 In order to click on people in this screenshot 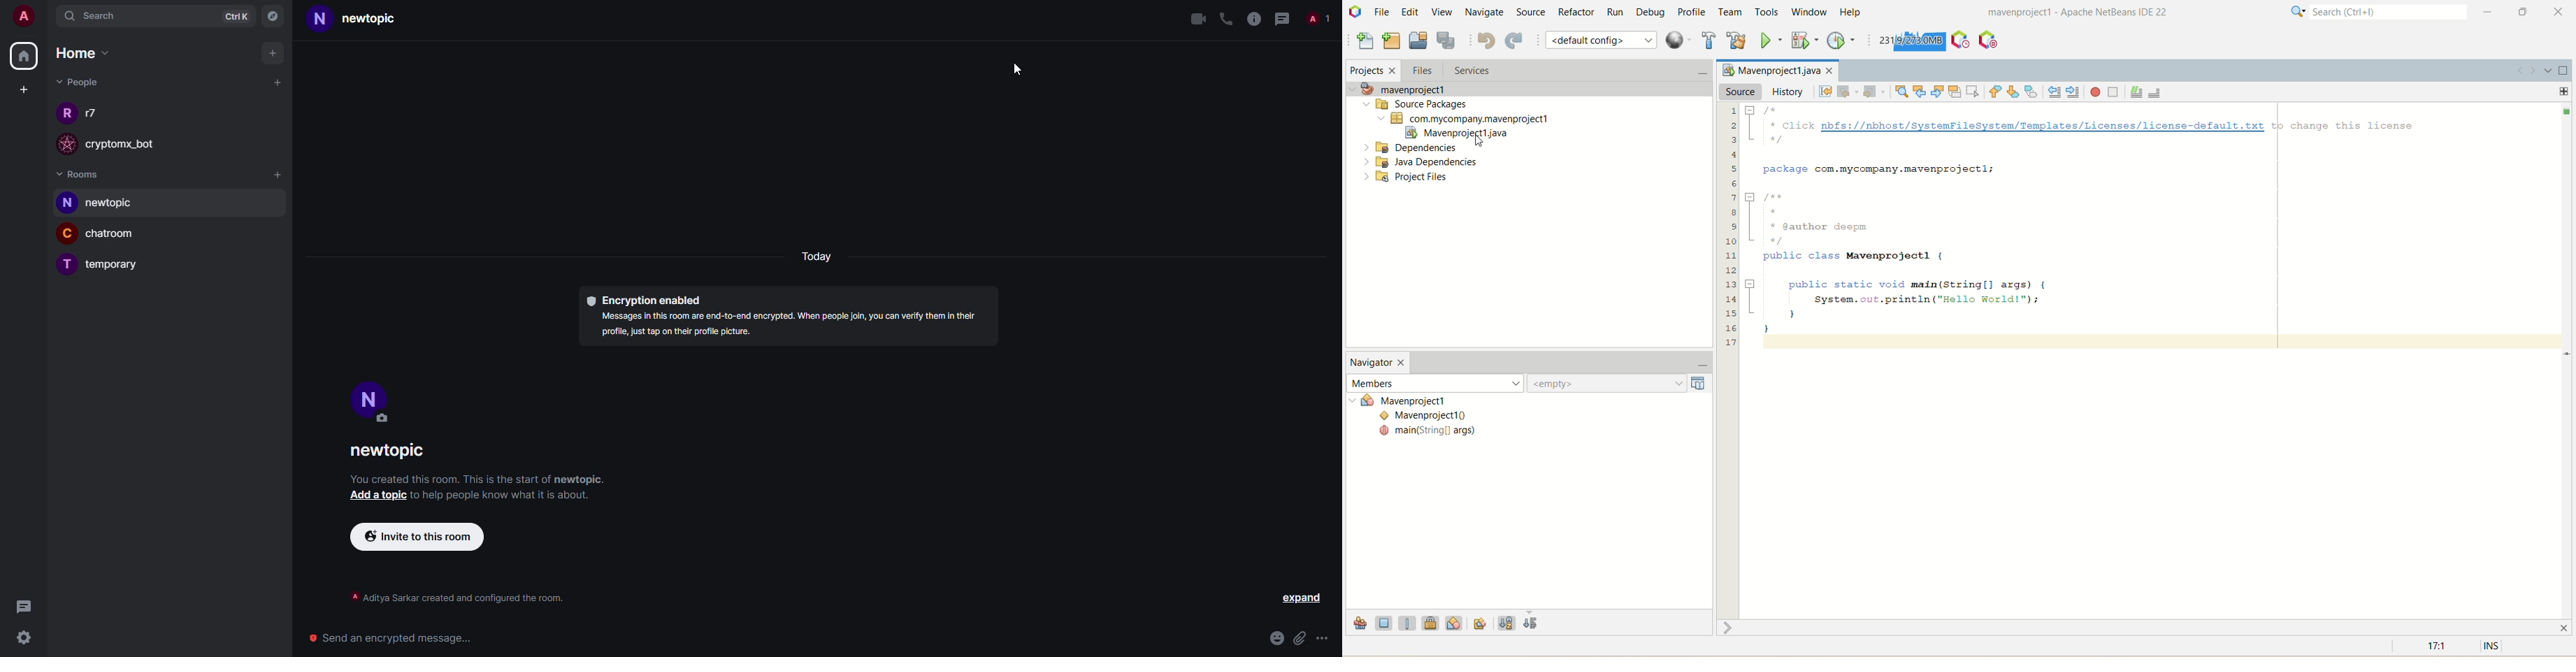, I will do `click(76, 82)`.